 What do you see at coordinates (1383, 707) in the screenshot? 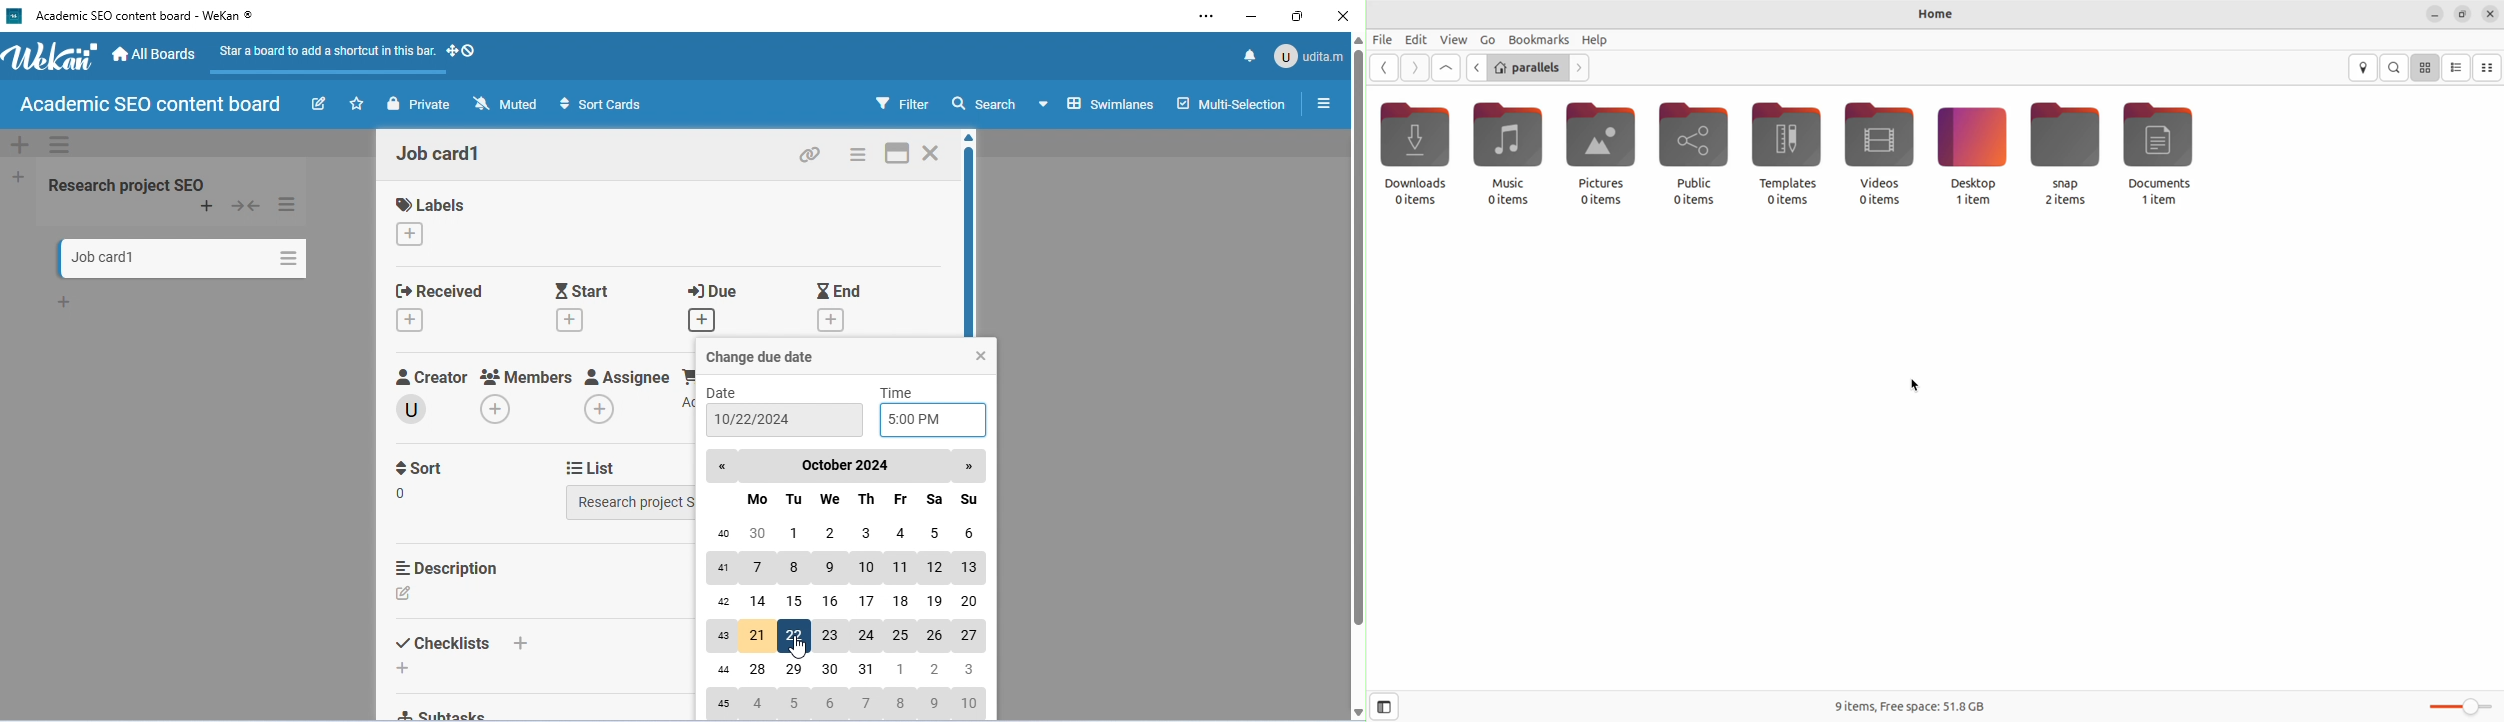
I see `show sidebar` at bounding box center [1383, 707].